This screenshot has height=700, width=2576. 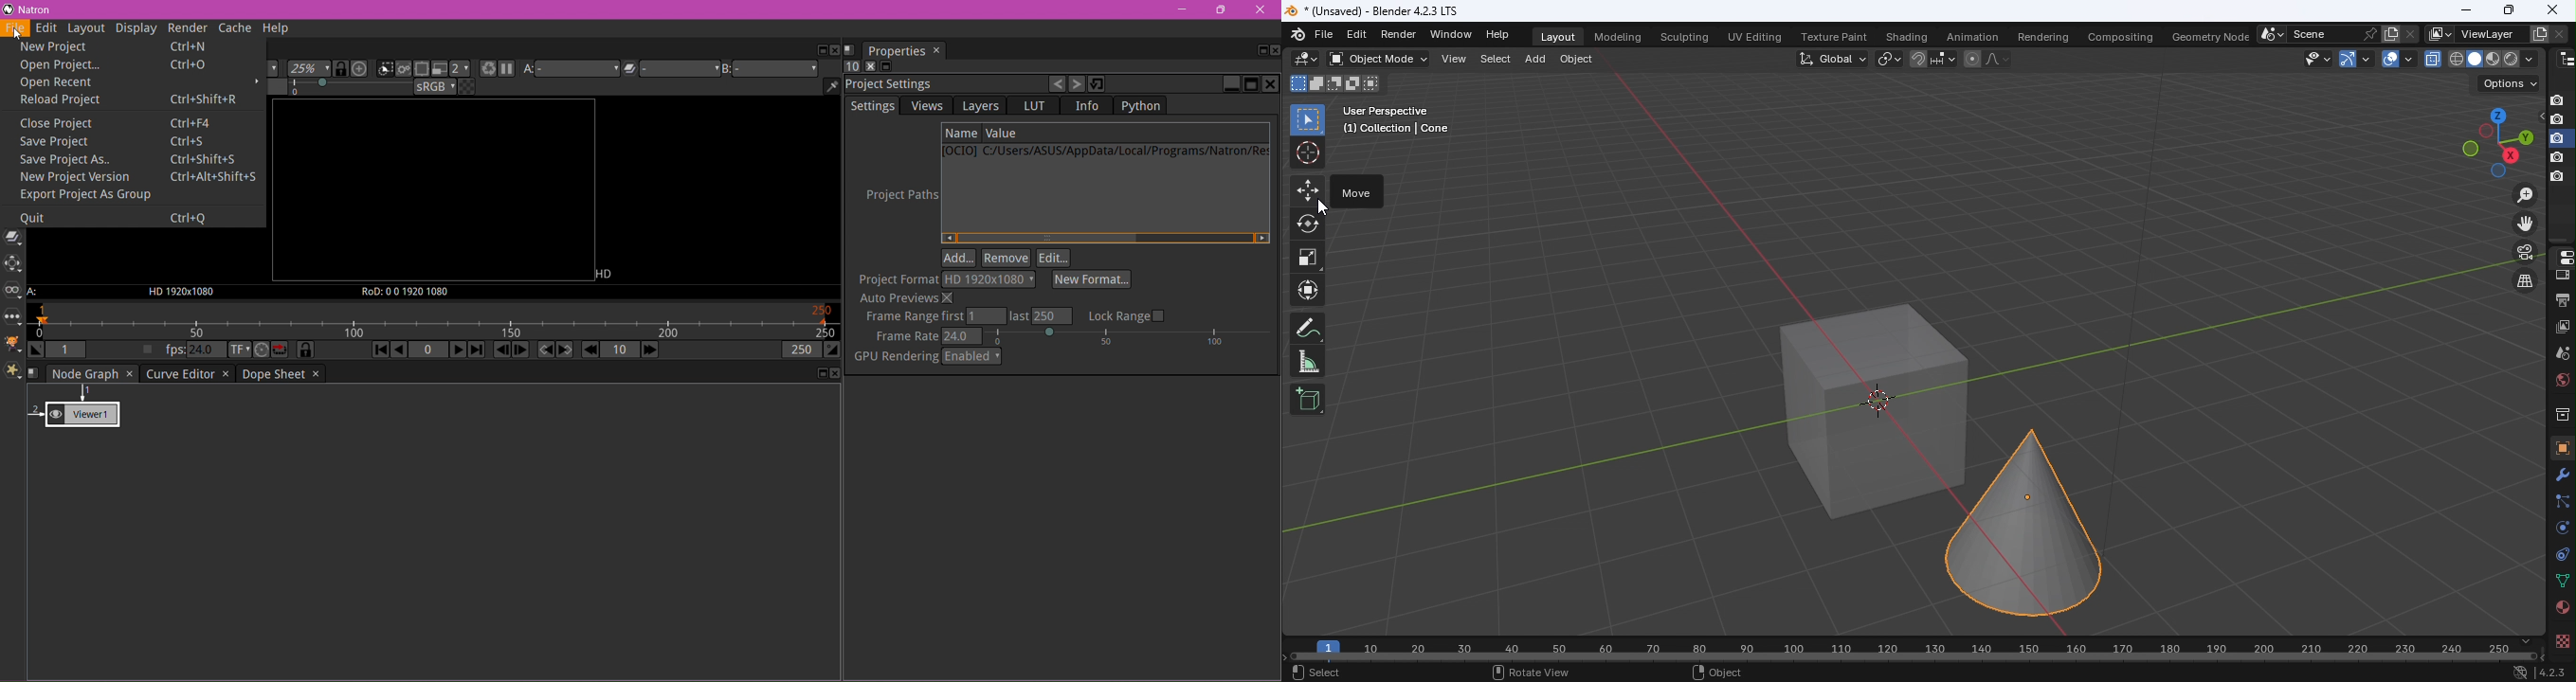 I want to click on Shading, so click(x=1906, y=36).